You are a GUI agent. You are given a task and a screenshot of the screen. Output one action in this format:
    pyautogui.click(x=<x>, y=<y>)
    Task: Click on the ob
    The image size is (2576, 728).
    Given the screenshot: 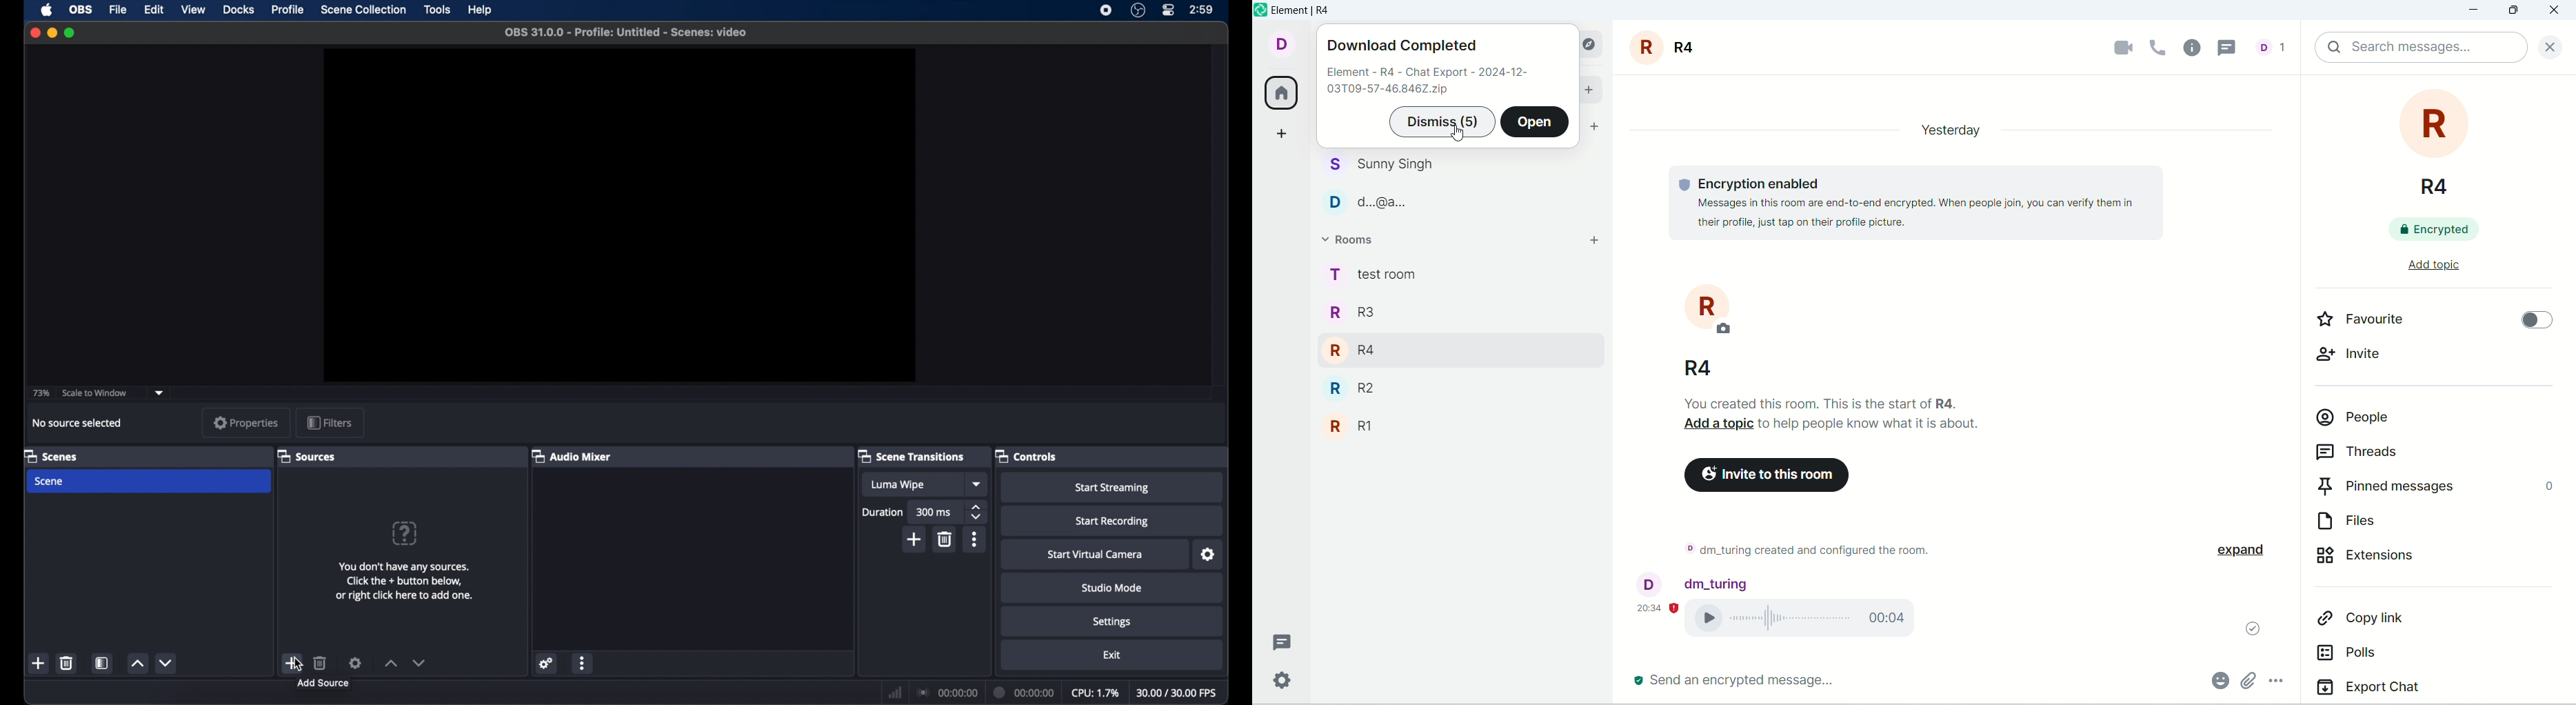 What is the action you would take?
    pyautogui.click(x=82, y=10)
    